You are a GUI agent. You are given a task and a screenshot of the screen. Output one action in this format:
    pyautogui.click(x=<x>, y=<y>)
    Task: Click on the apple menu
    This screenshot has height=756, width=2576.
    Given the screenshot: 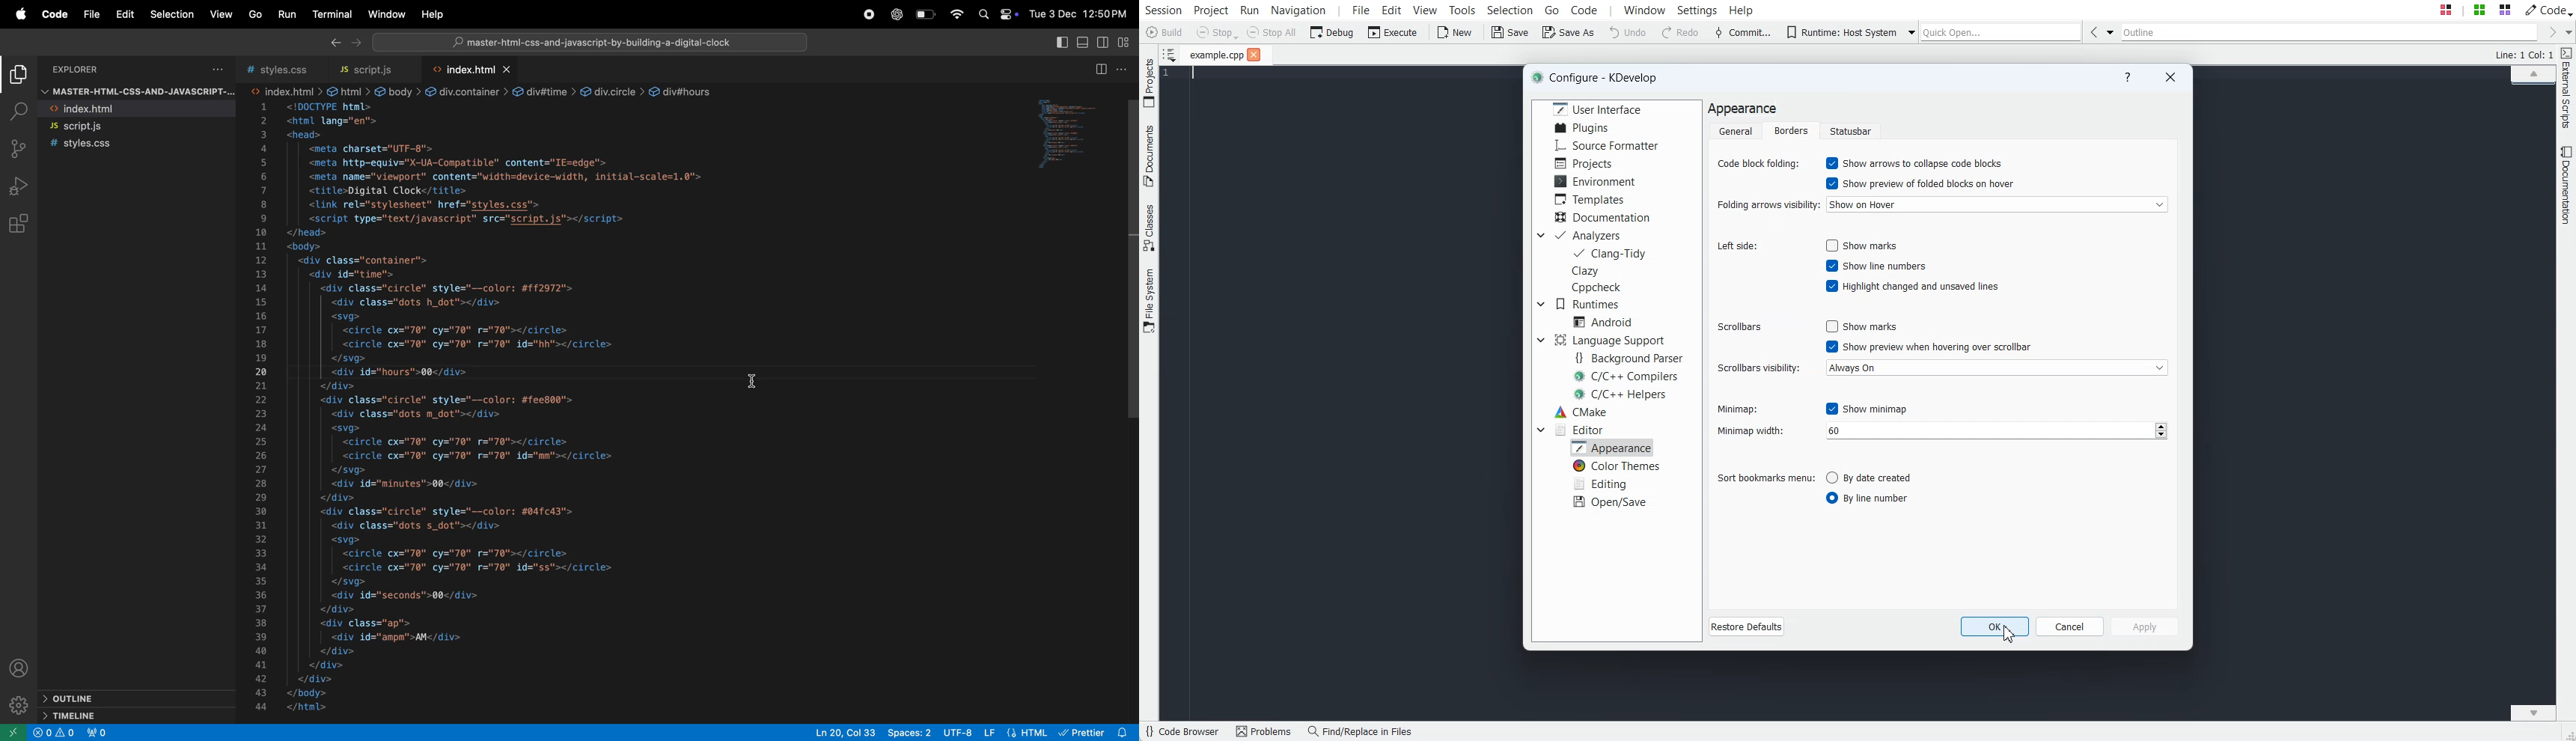 What is the action you would take?
    pyautogui.click(x=20, y=14)
    